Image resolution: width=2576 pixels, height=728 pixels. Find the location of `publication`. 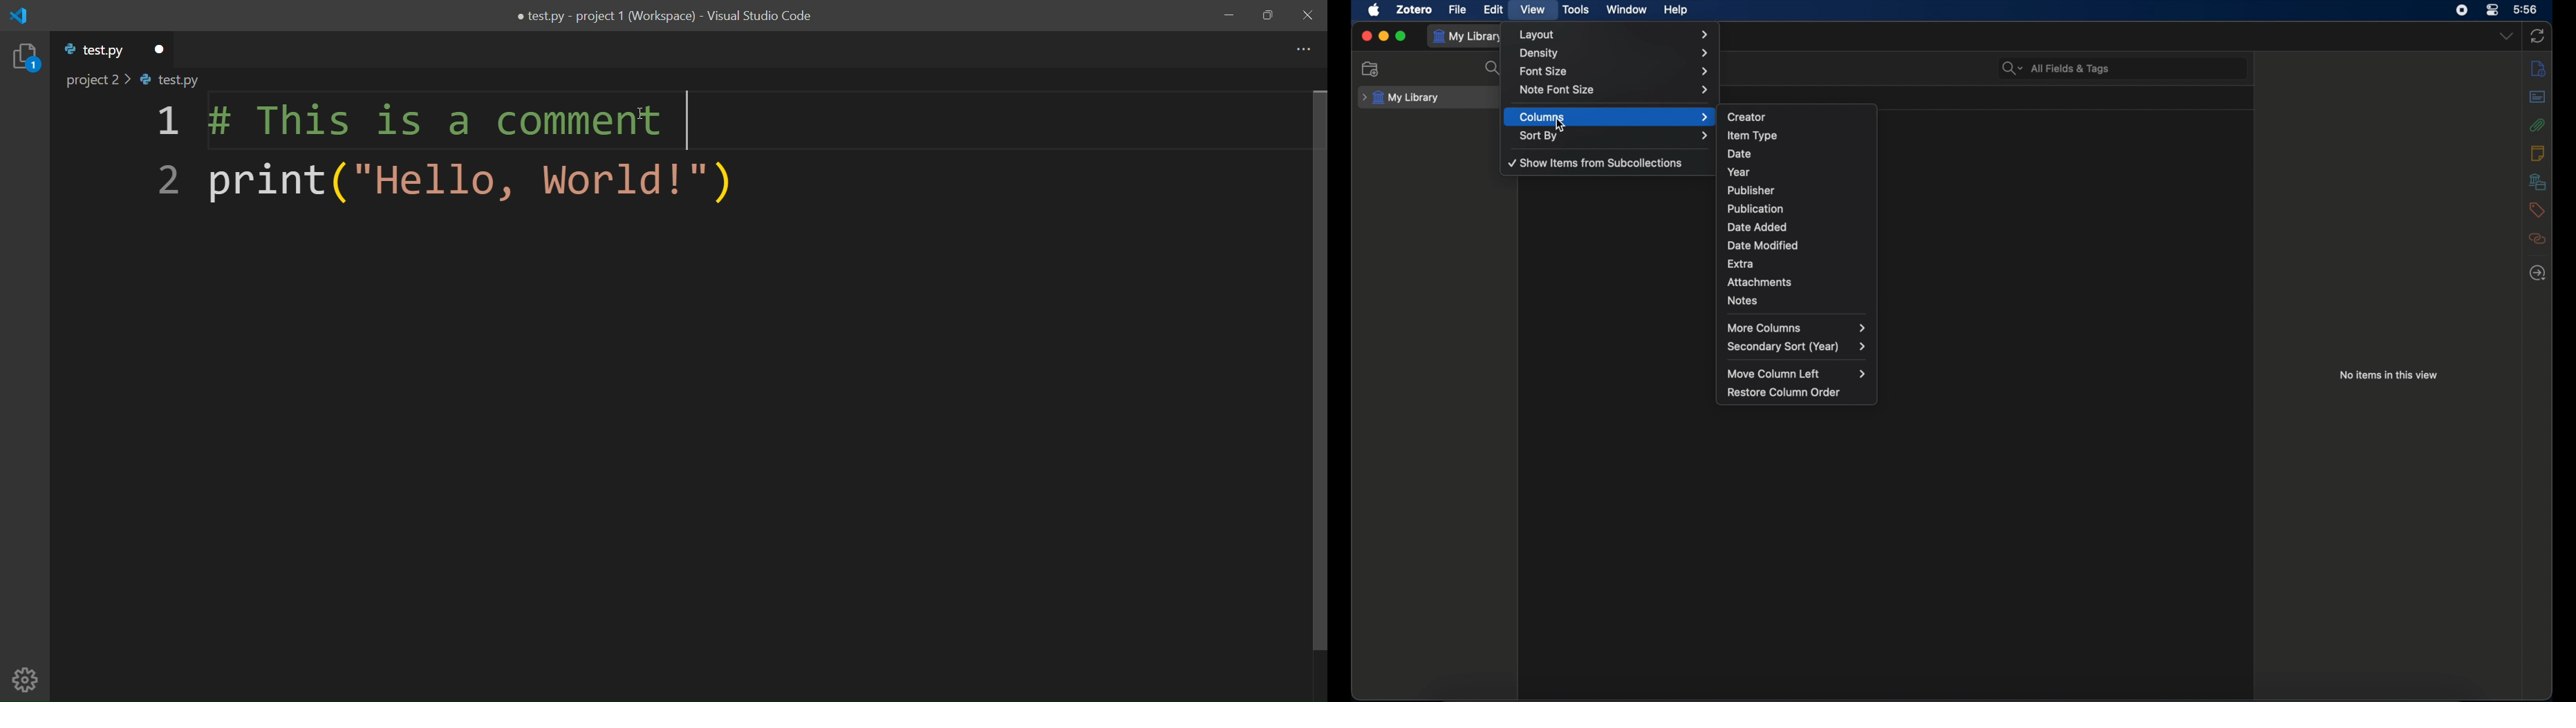

publication is located at coordinates (1798, 207).